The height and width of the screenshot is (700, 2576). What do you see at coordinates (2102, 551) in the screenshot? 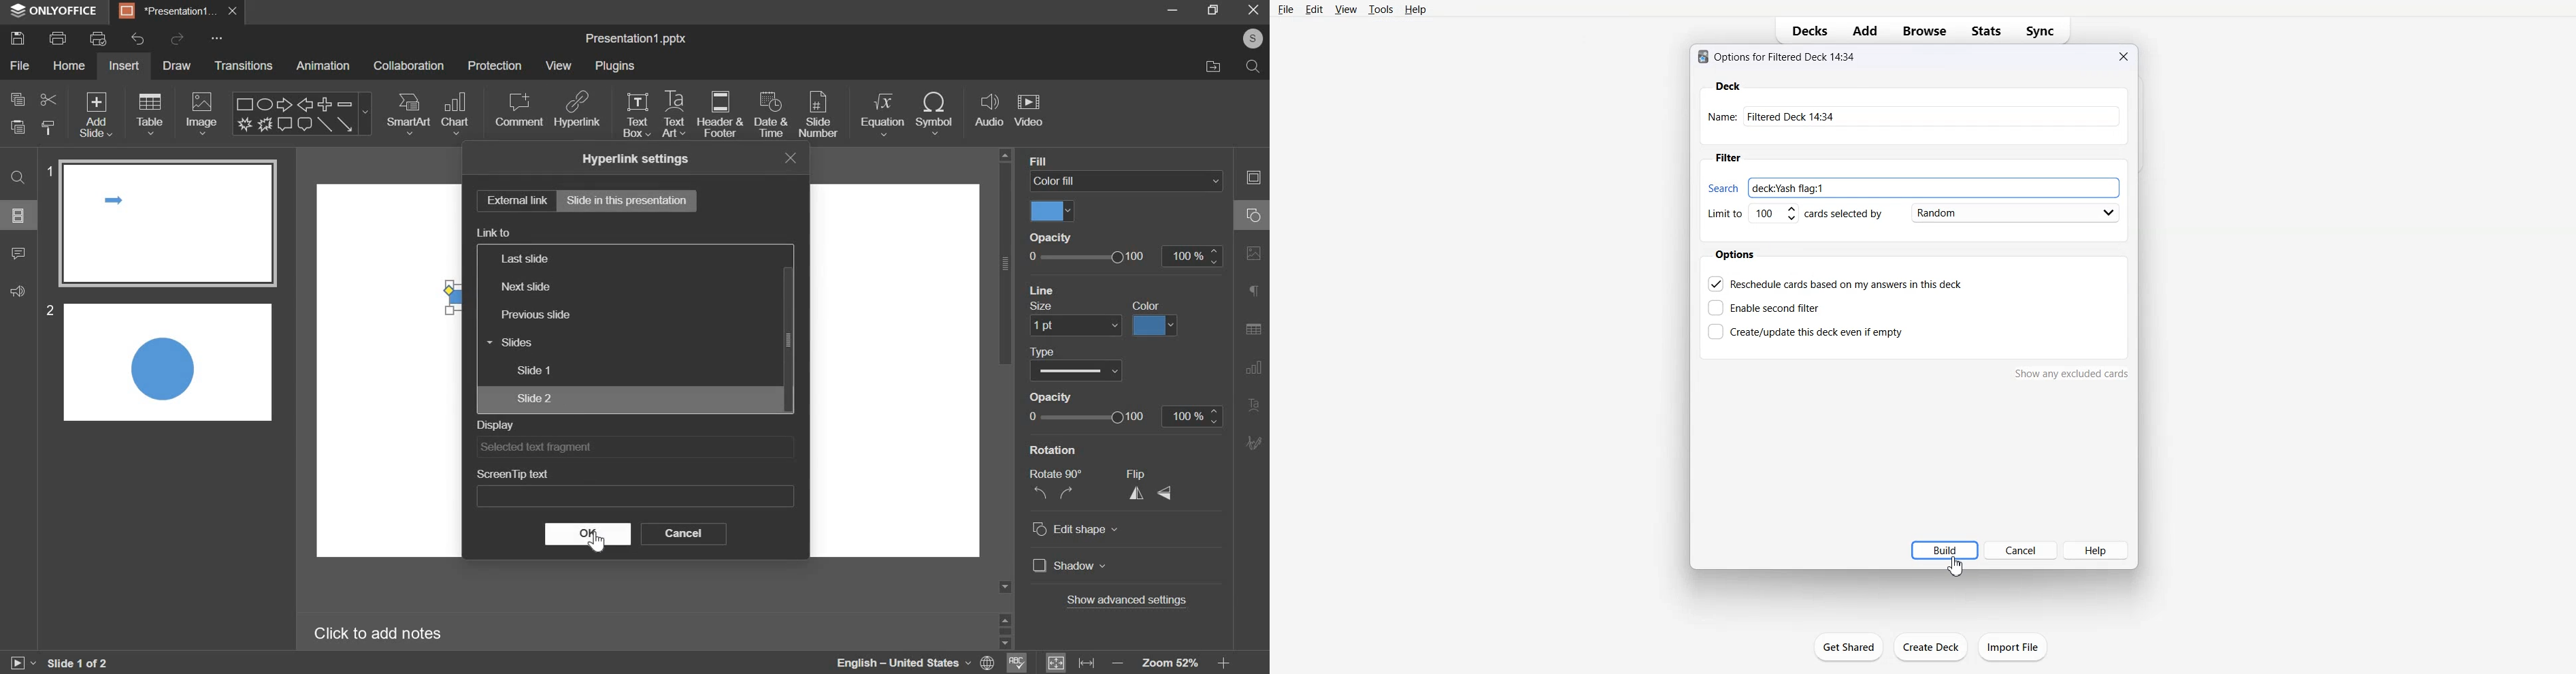
I see `Help` at bounding box center [2102, 551].